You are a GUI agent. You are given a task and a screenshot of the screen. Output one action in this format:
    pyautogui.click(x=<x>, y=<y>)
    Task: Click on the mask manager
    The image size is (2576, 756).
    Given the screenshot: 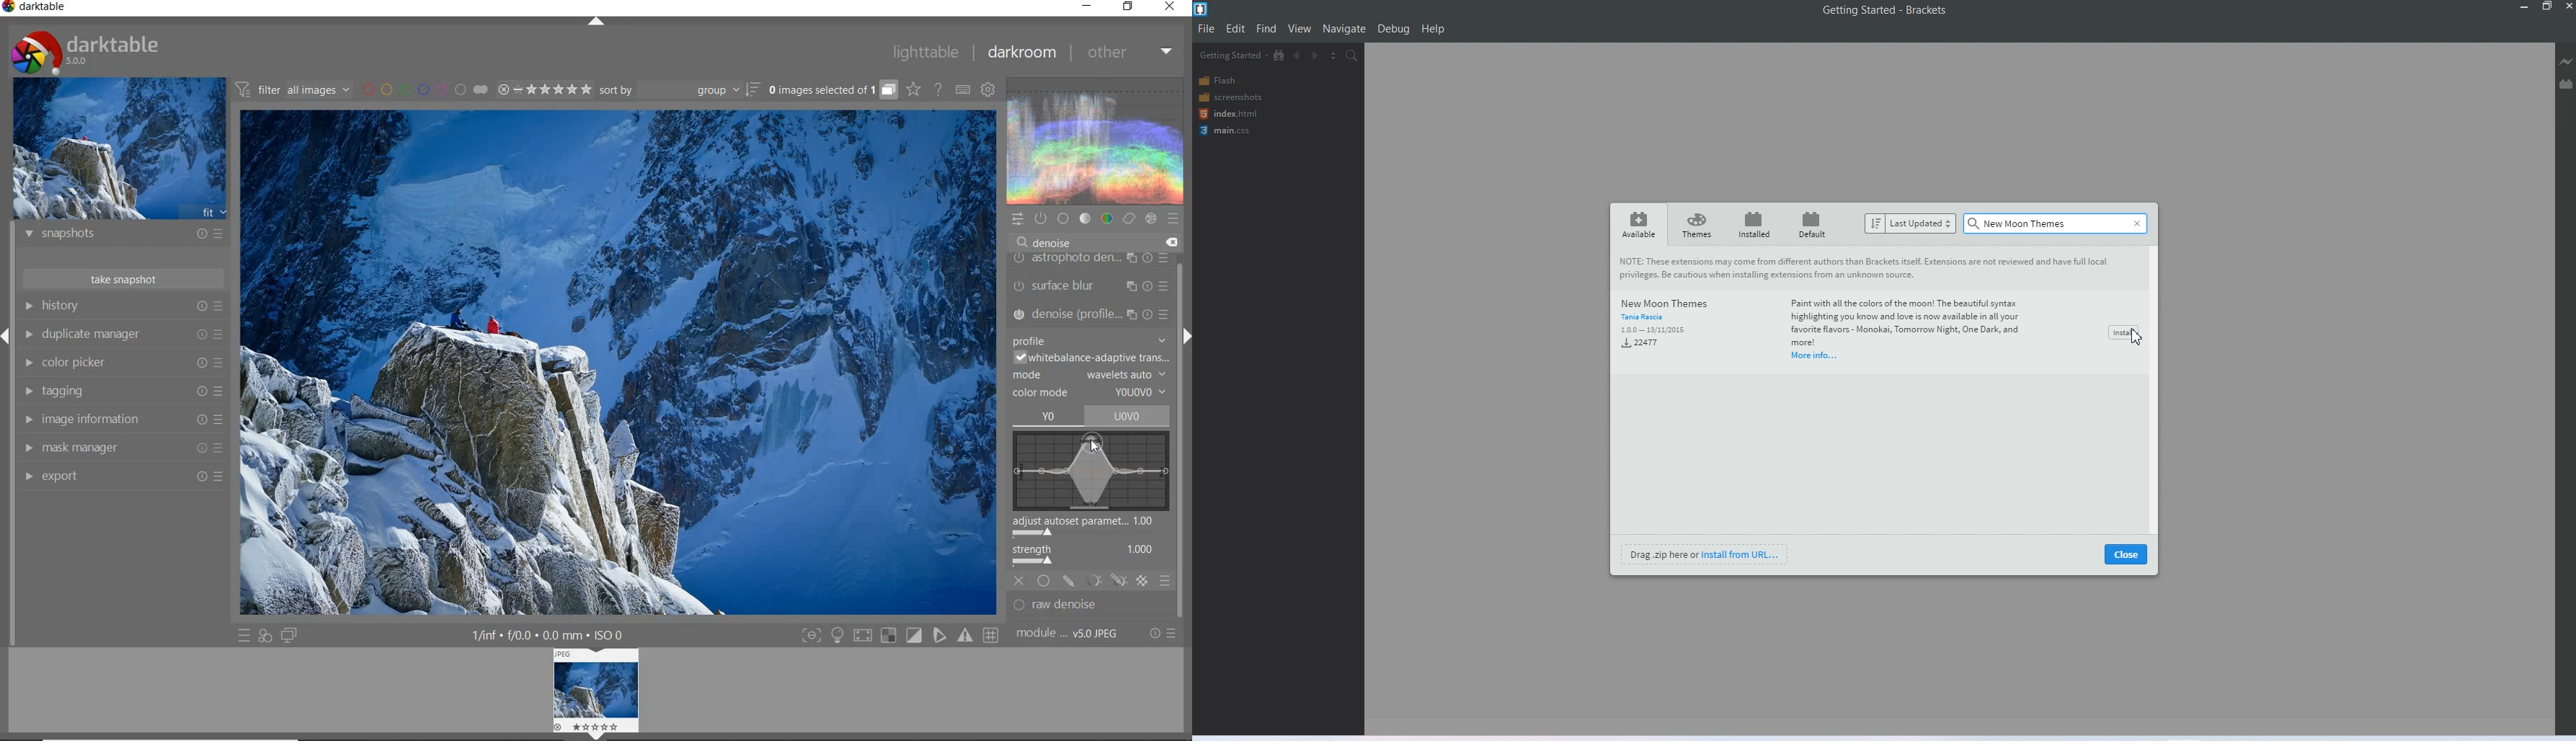 What is the action you would take?
    pyautogui.click(x=121, y=449)
    